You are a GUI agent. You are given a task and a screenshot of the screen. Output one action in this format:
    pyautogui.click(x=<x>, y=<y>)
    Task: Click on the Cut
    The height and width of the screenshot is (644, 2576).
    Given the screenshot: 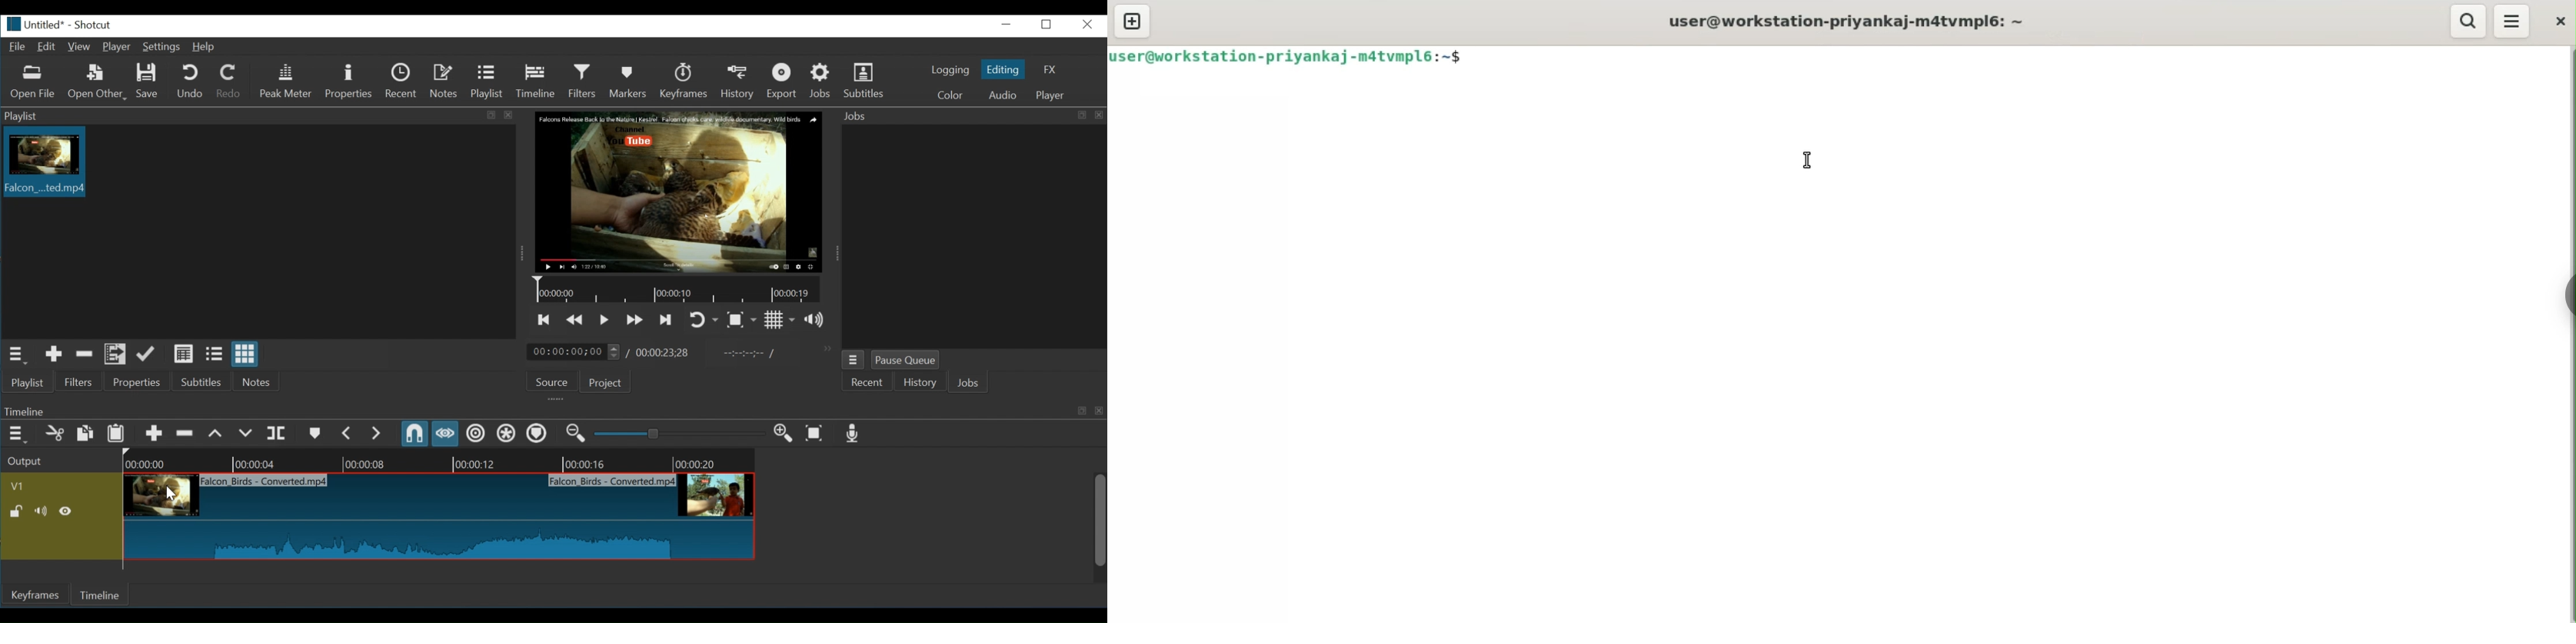 What is the action you would take?
    pyautogui.click(x=55, y=433)
    